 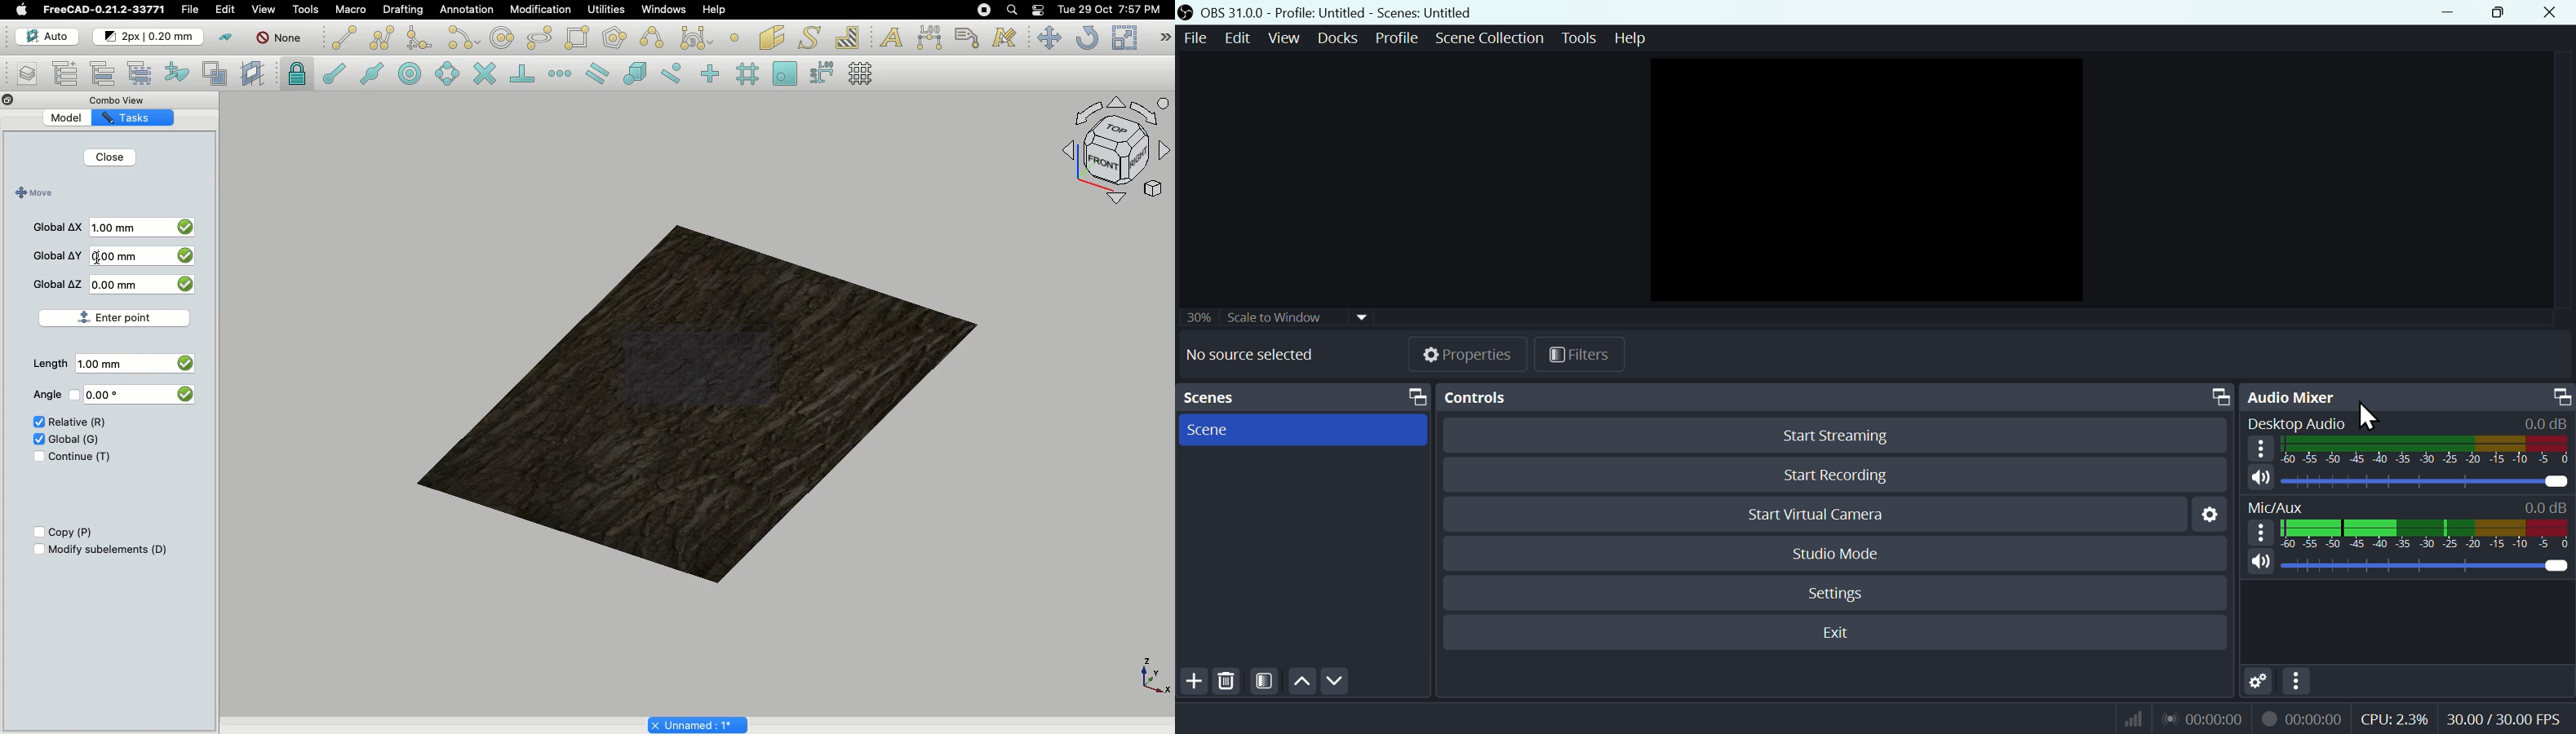 I want to click on Model, so click(x=78, y=118).